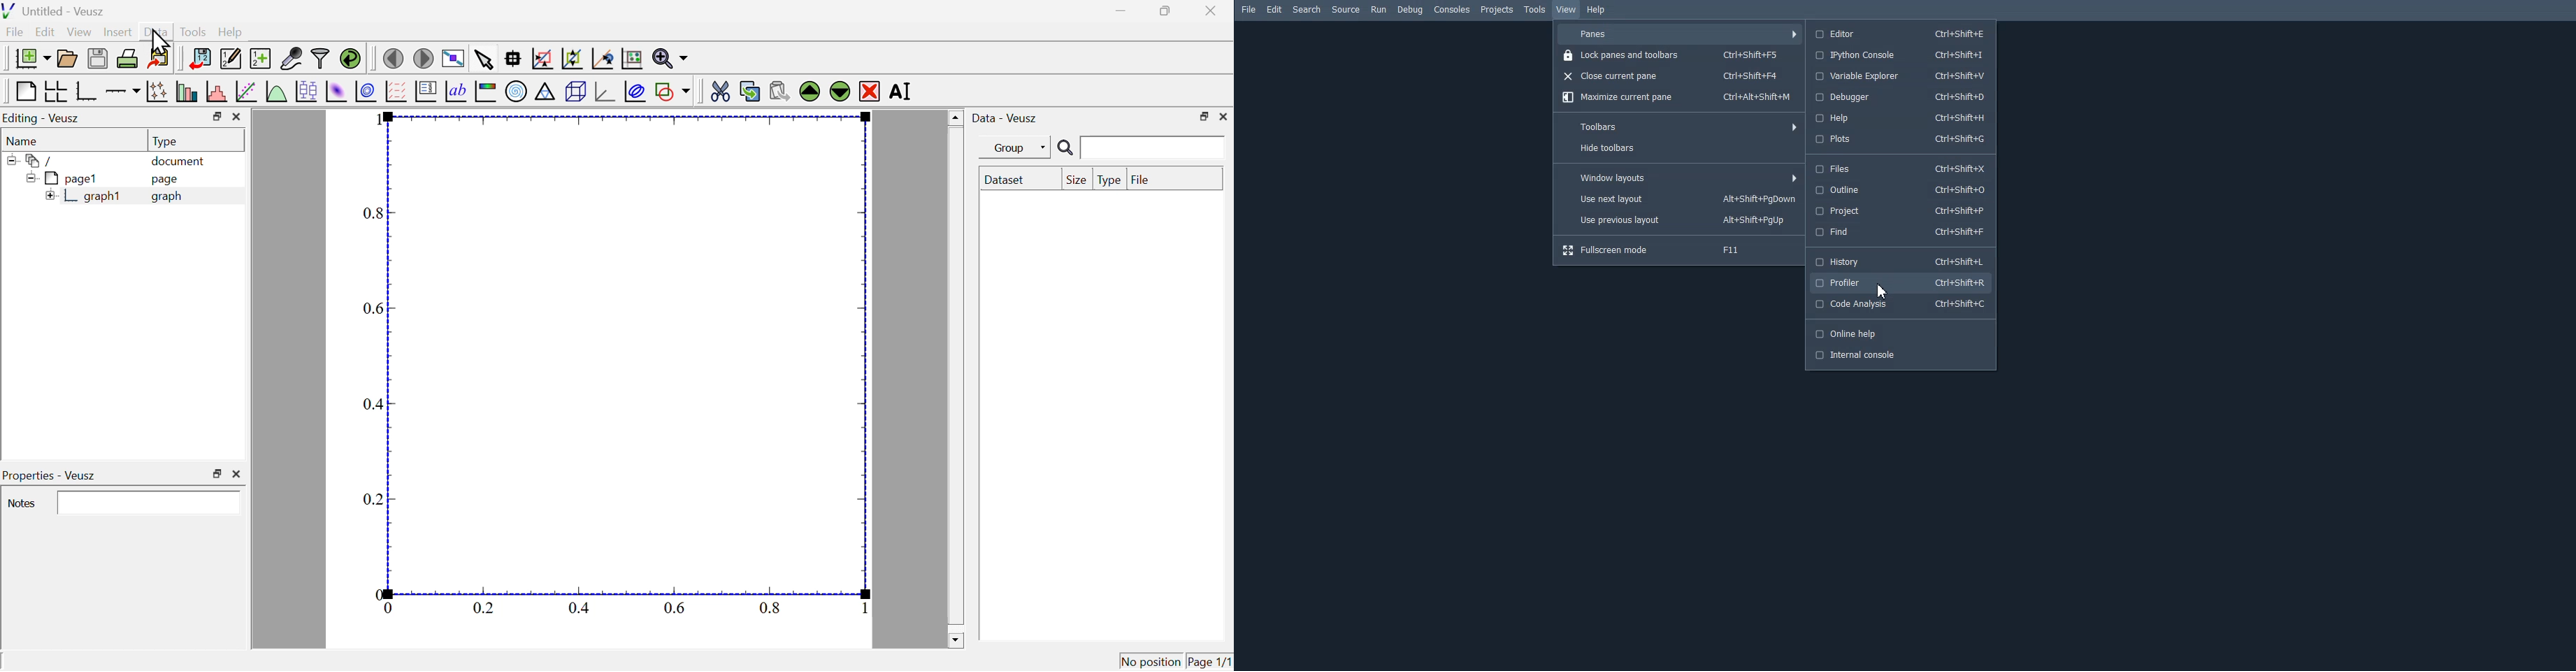 Image resolution: width=2576 pixels, height=672 pixels. Describe the element at coordinates (1899, 282) in the screenshot. I see `Profiler` at that location.